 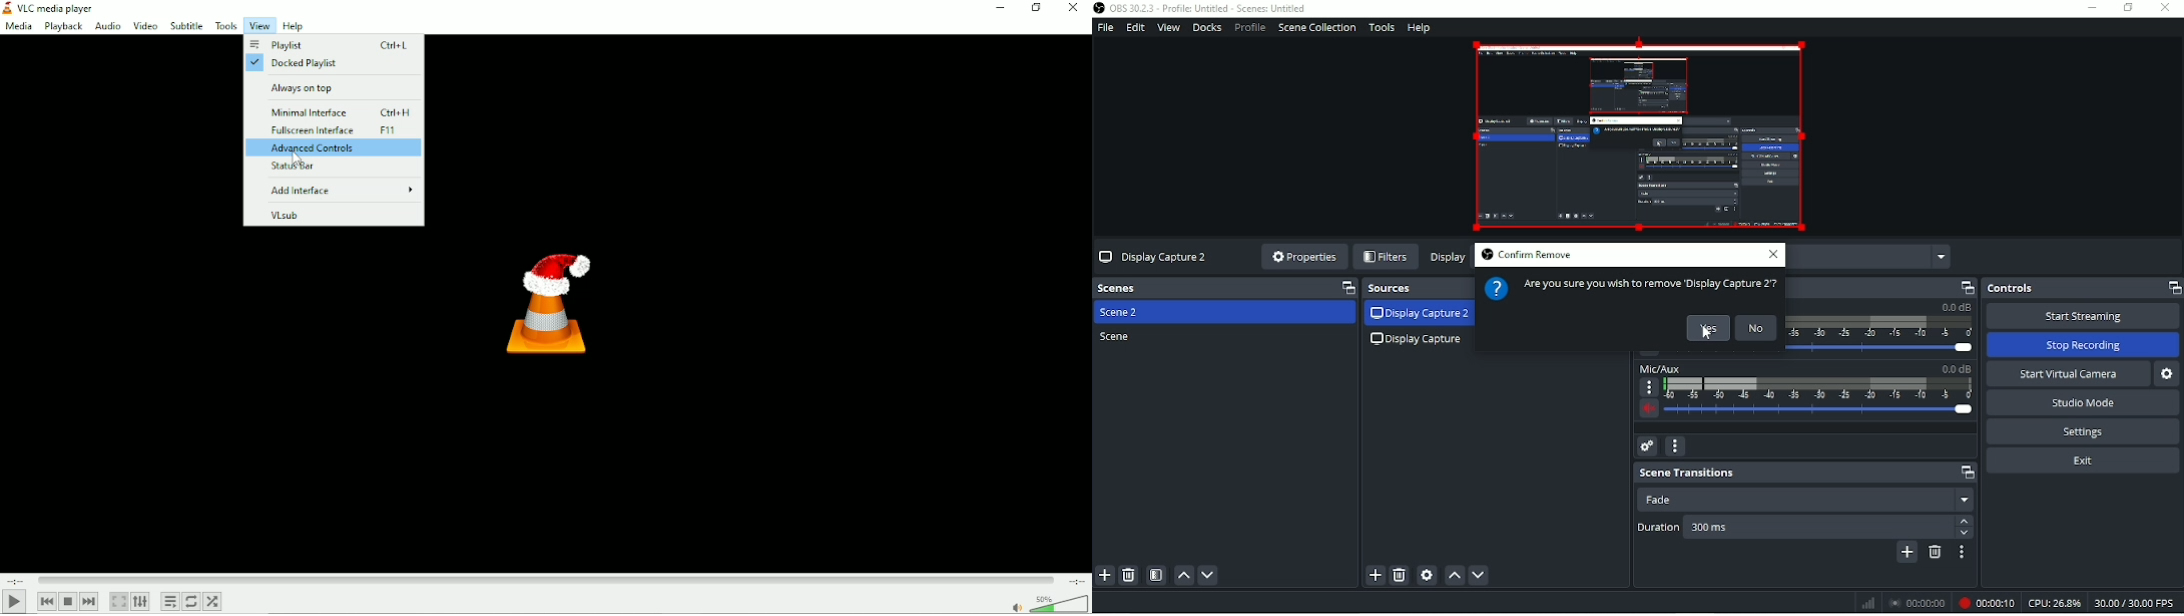 What do you see at coordinates (335, 169) in the screenshot?
I see `Status bar` at bounding box center [335, 169].